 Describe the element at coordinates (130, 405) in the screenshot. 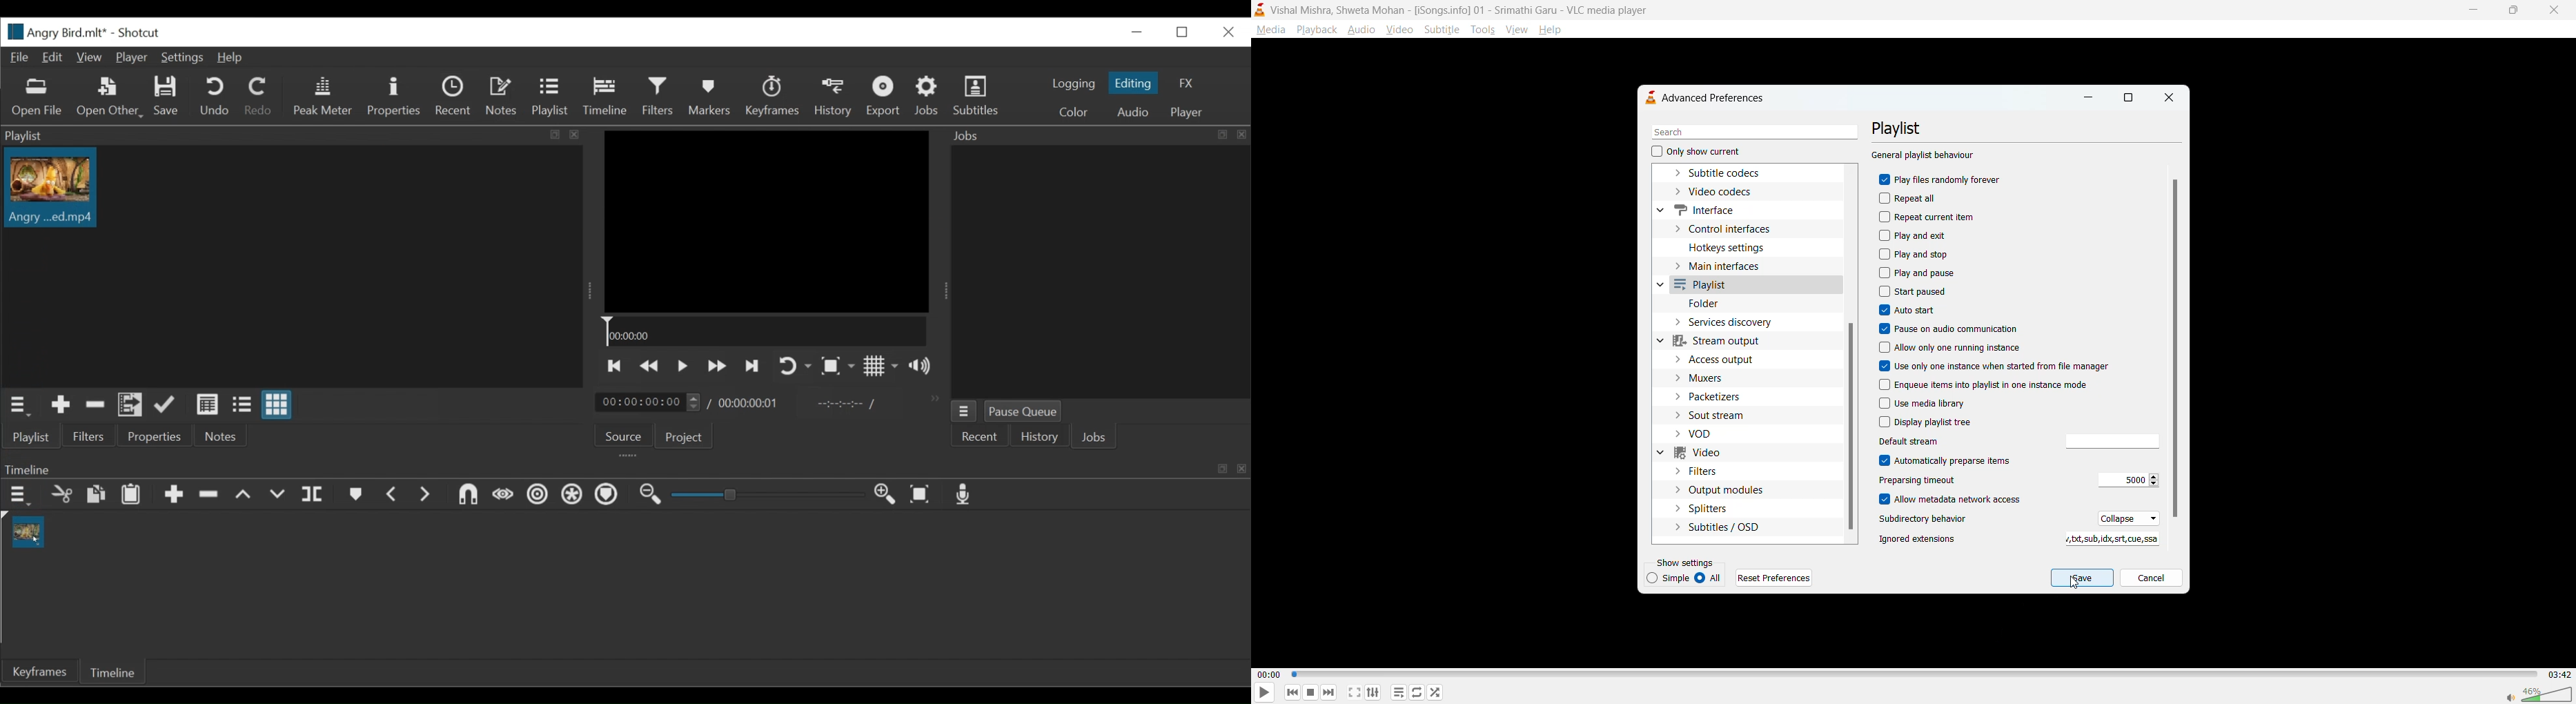

I see `Add files to the playlist` at that location.